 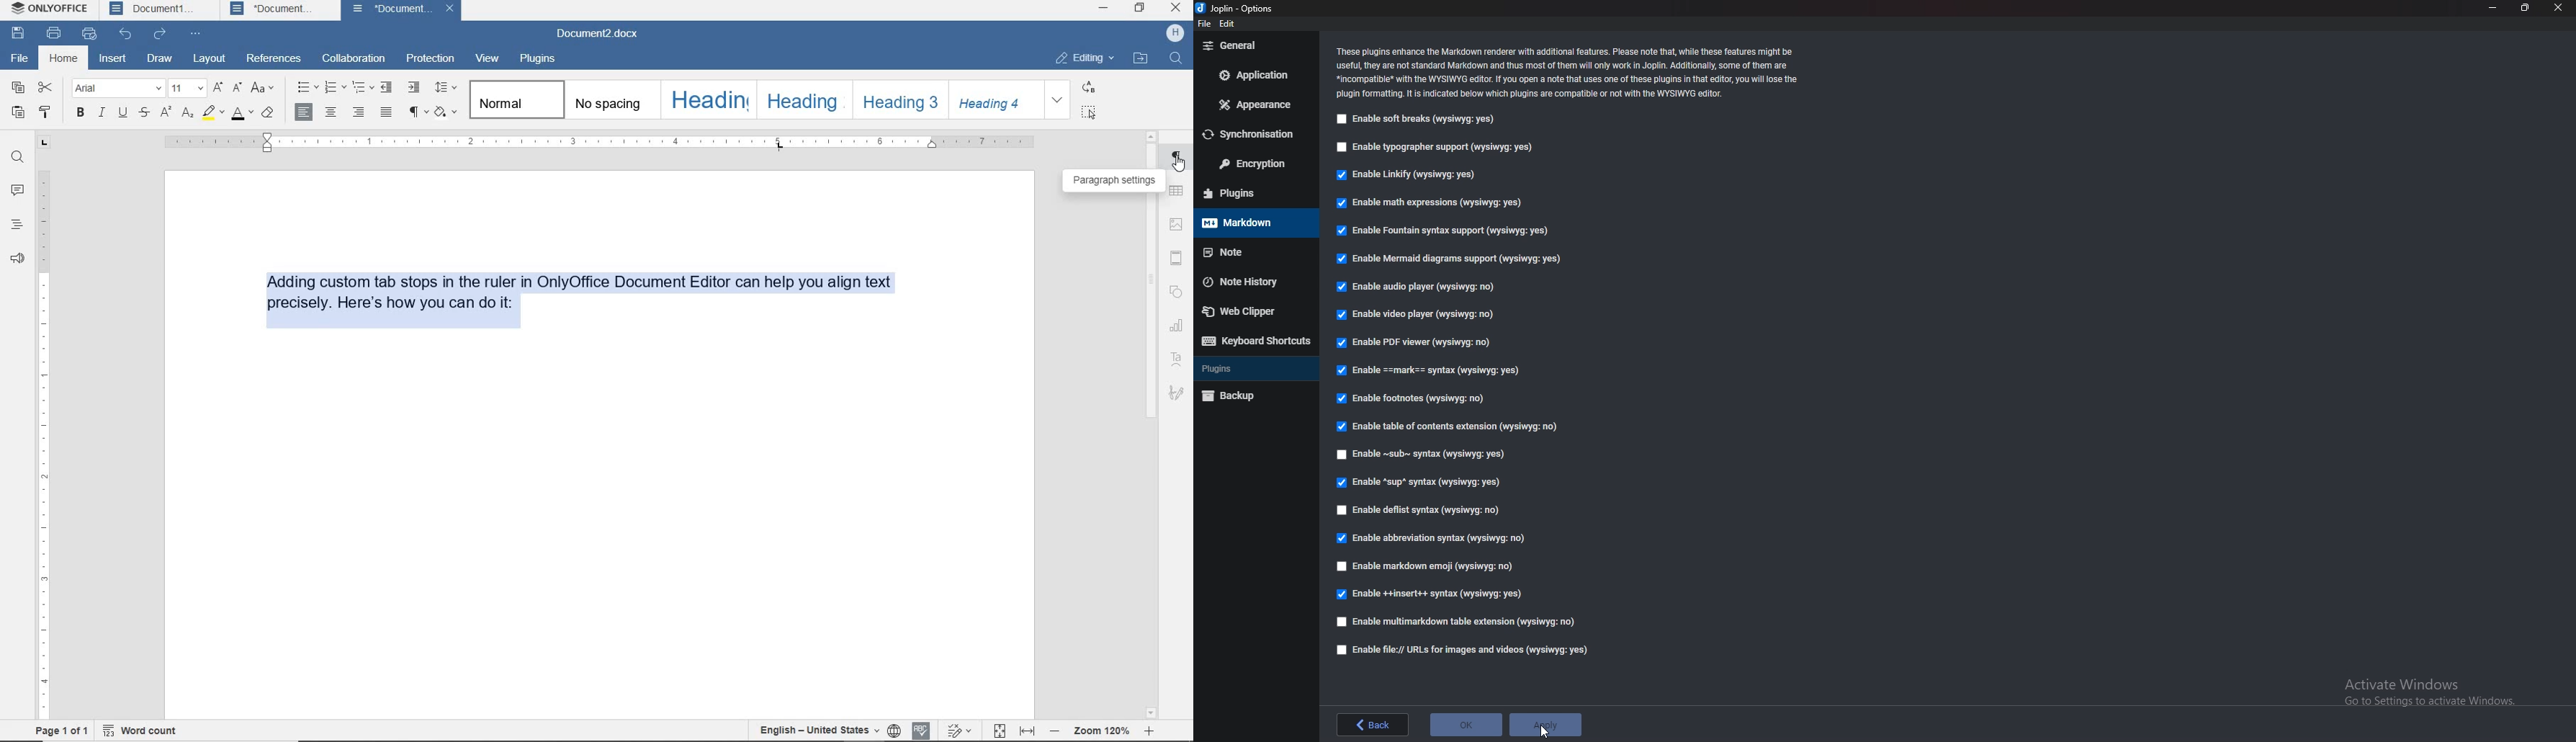 I want to click on enable insert syntax, so click(x=1431, y=595).